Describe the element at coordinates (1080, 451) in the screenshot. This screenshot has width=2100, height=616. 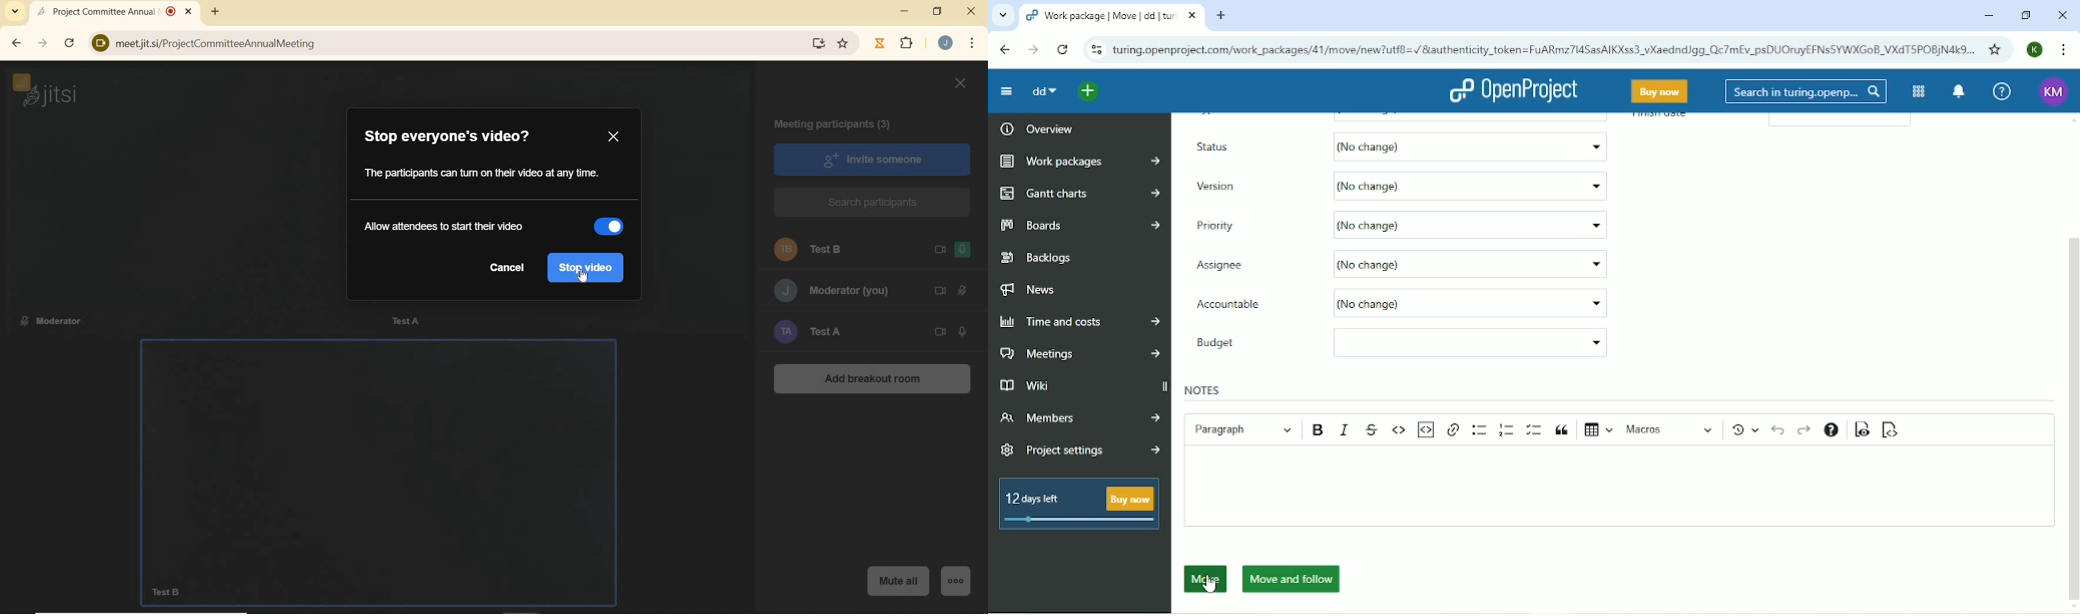
I see `Project settings` at that location.